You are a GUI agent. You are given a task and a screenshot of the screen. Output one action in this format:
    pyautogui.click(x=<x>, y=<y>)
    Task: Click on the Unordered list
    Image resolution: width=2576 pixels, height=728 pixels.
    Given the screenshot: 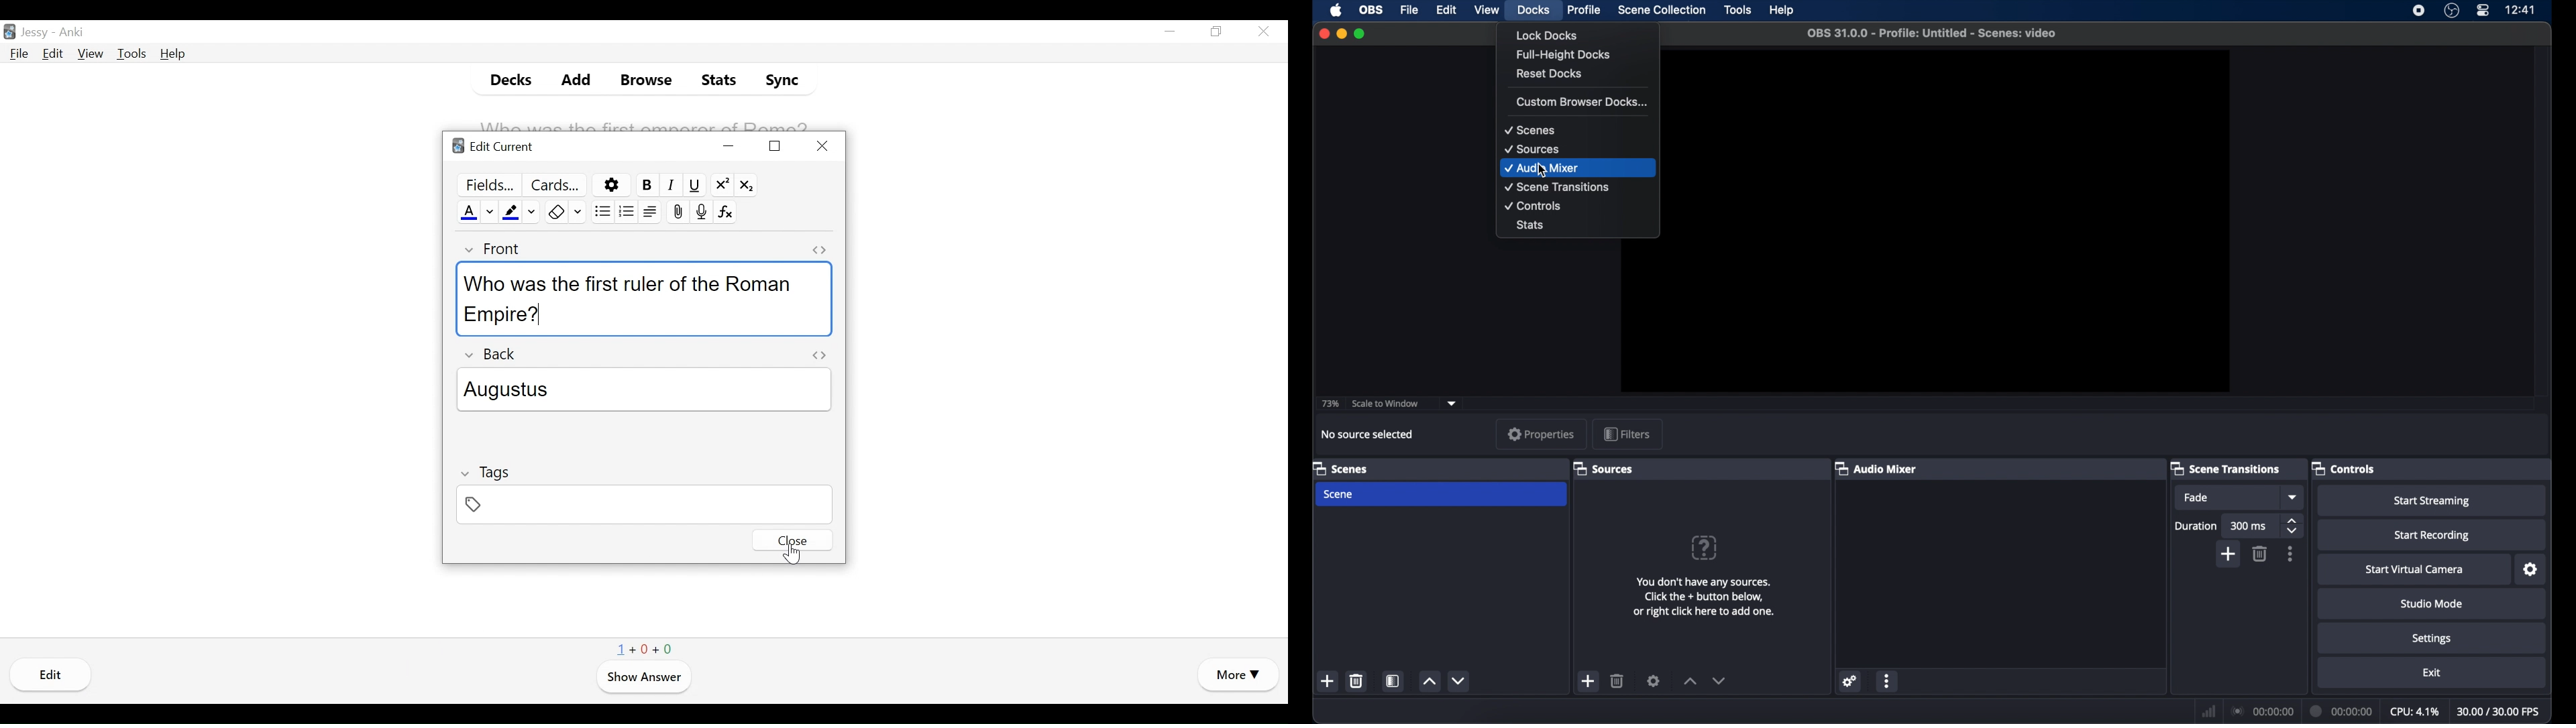 What is the action you would take?
    pyautogui.click(x=600, y=210)
    